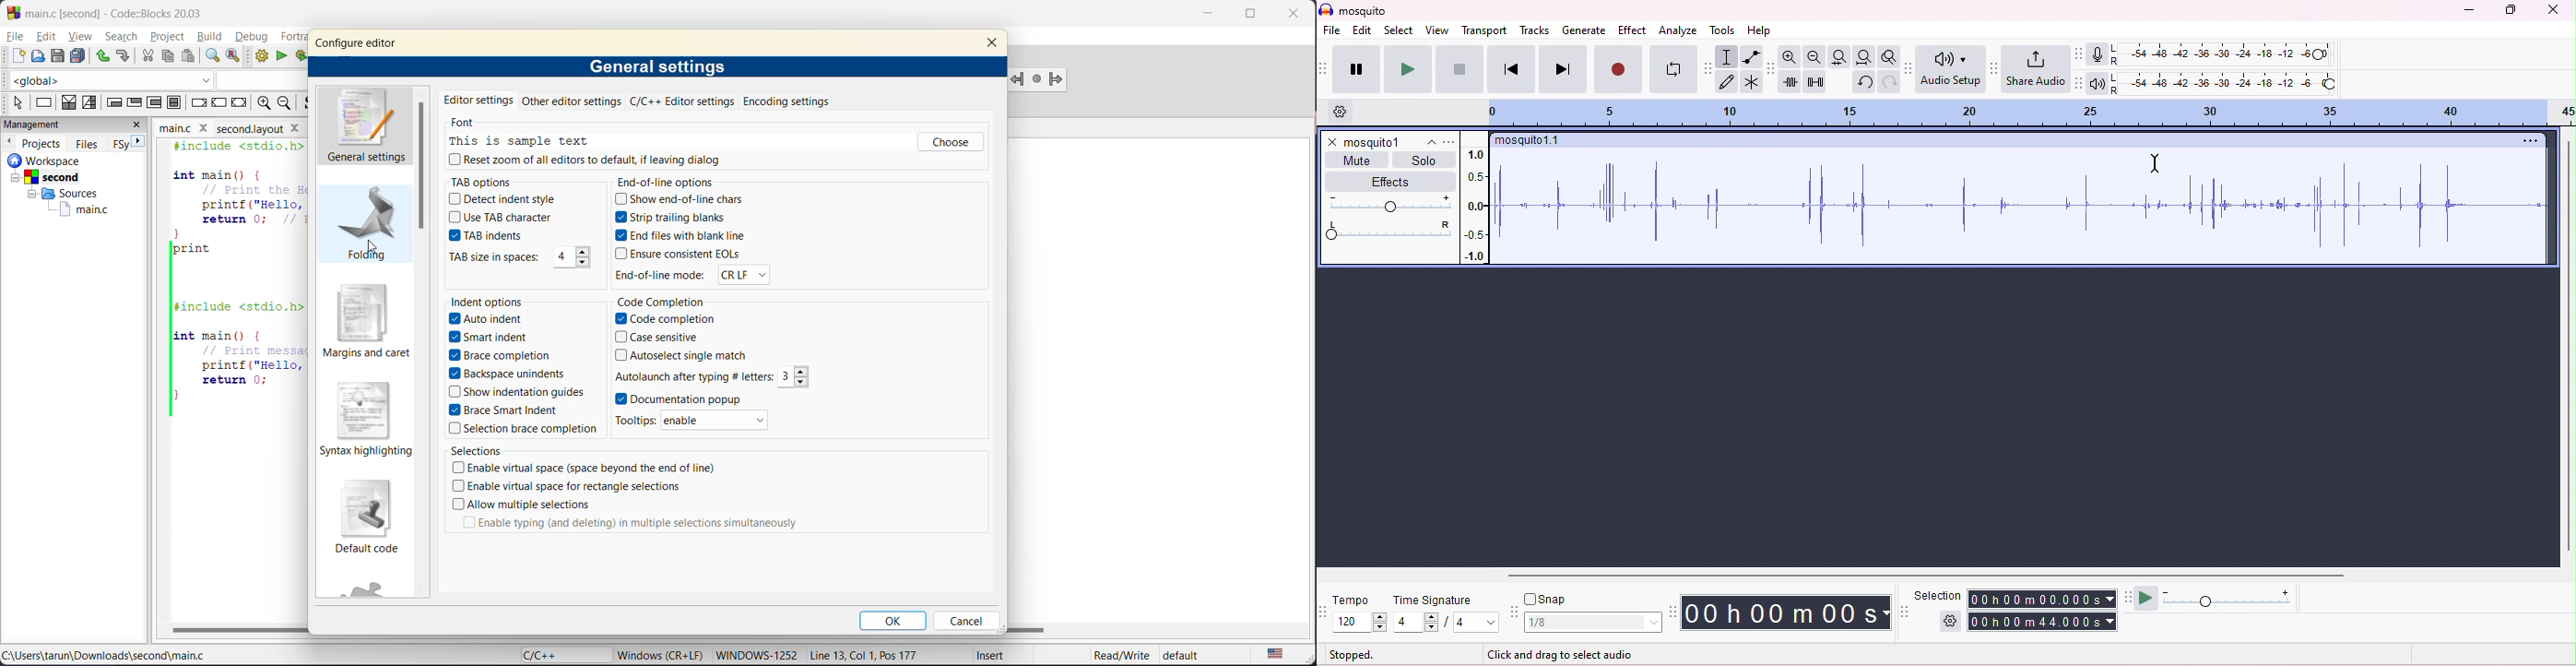 The width and height of the screenshot is (2576, 672). Describe the element at coordinates (1785, 612) in the screenshot. I see `time` at that location.